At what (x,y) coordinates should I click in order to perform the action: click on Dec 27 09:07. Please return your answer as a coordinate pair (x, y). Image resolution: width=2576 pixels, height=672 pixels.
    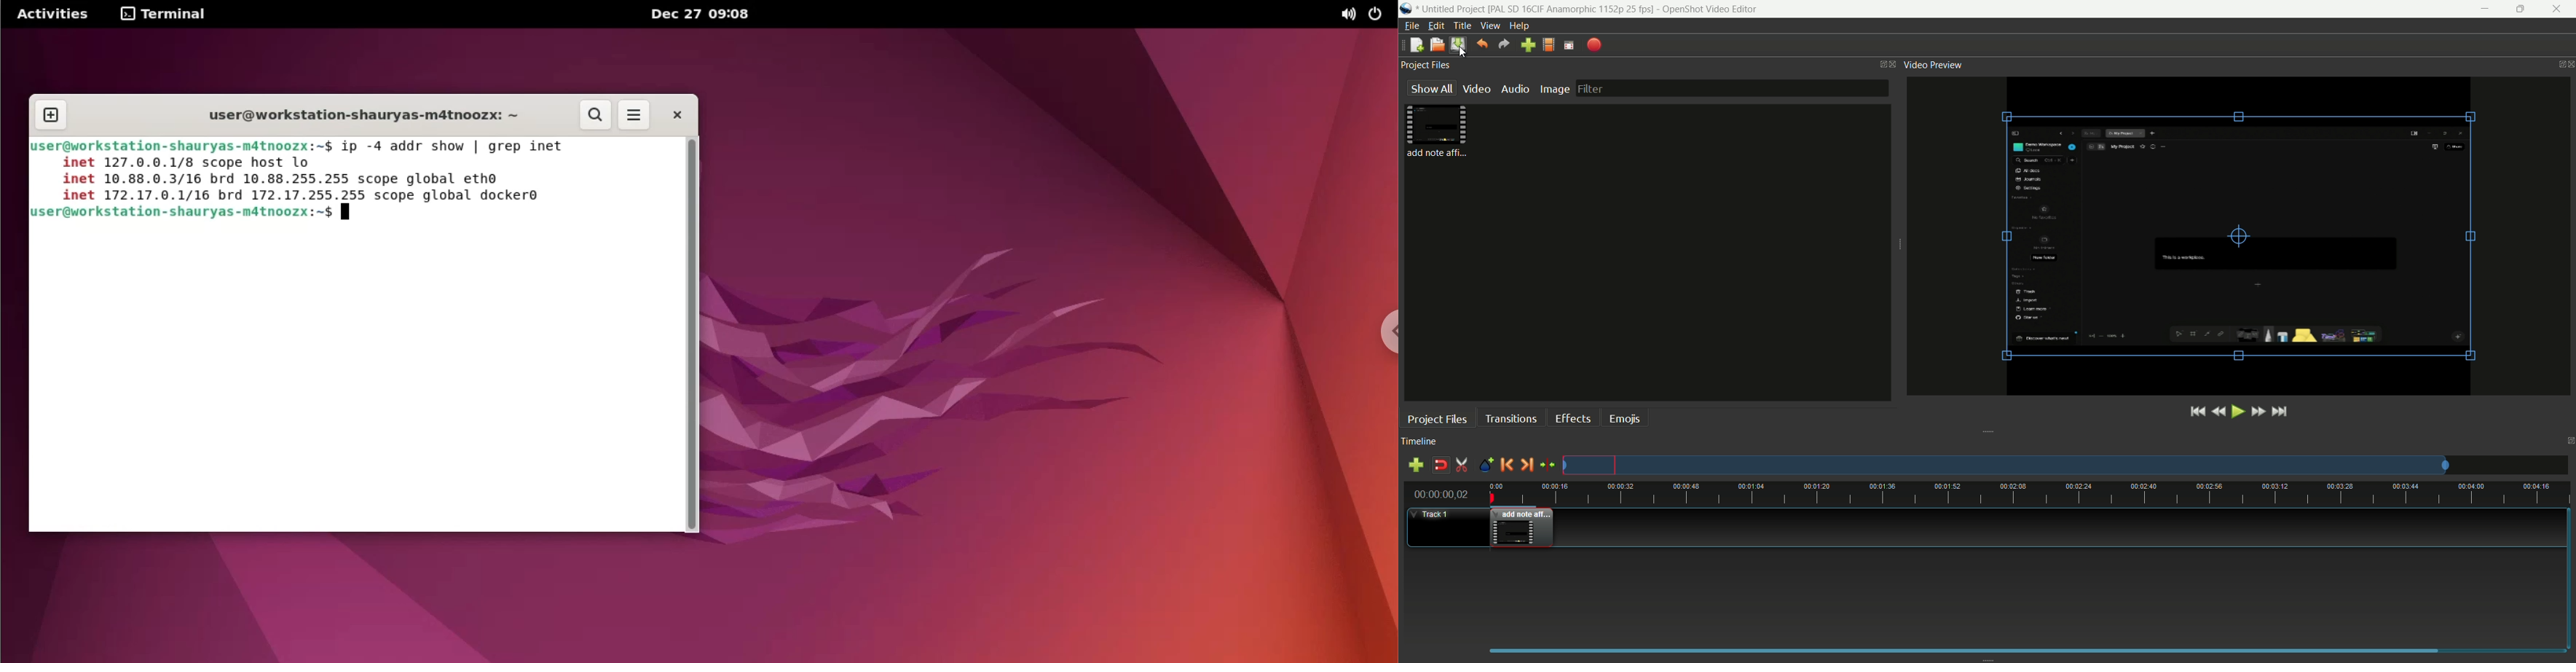
    Looking at the image, I should click on (706, 15).